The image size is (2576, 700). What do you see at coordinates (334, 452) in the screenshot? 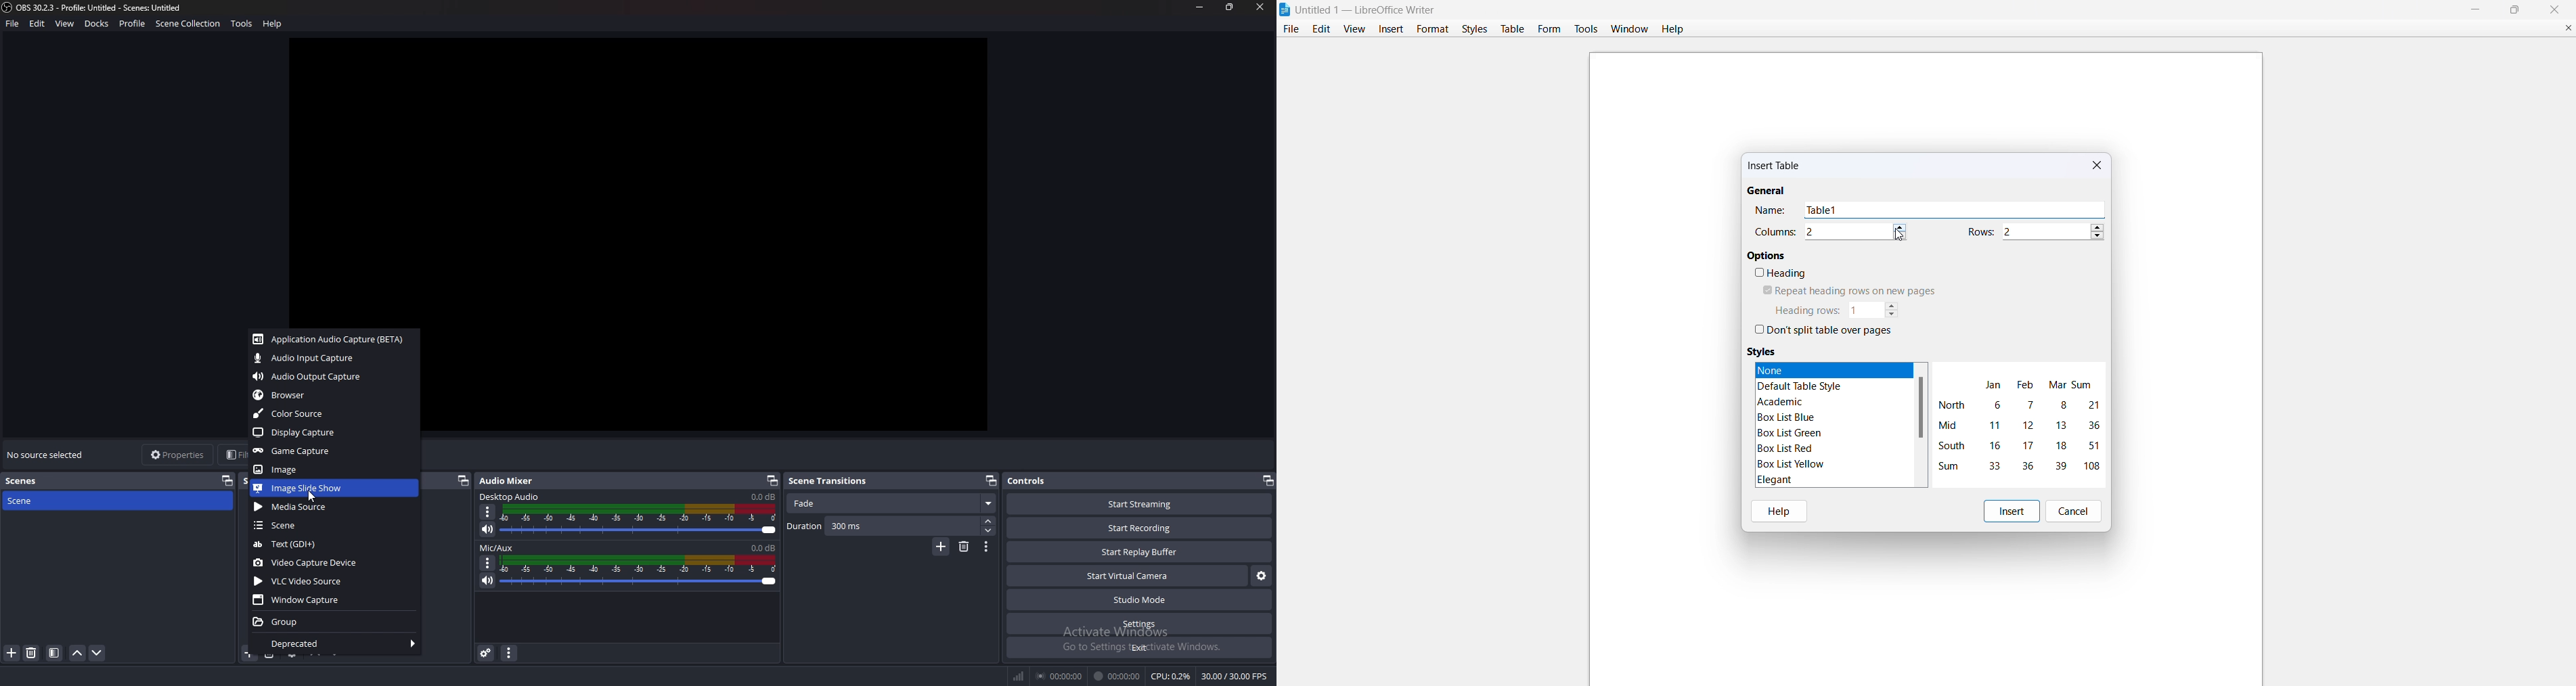
I see `game capture` at bounding box center [334, 452].